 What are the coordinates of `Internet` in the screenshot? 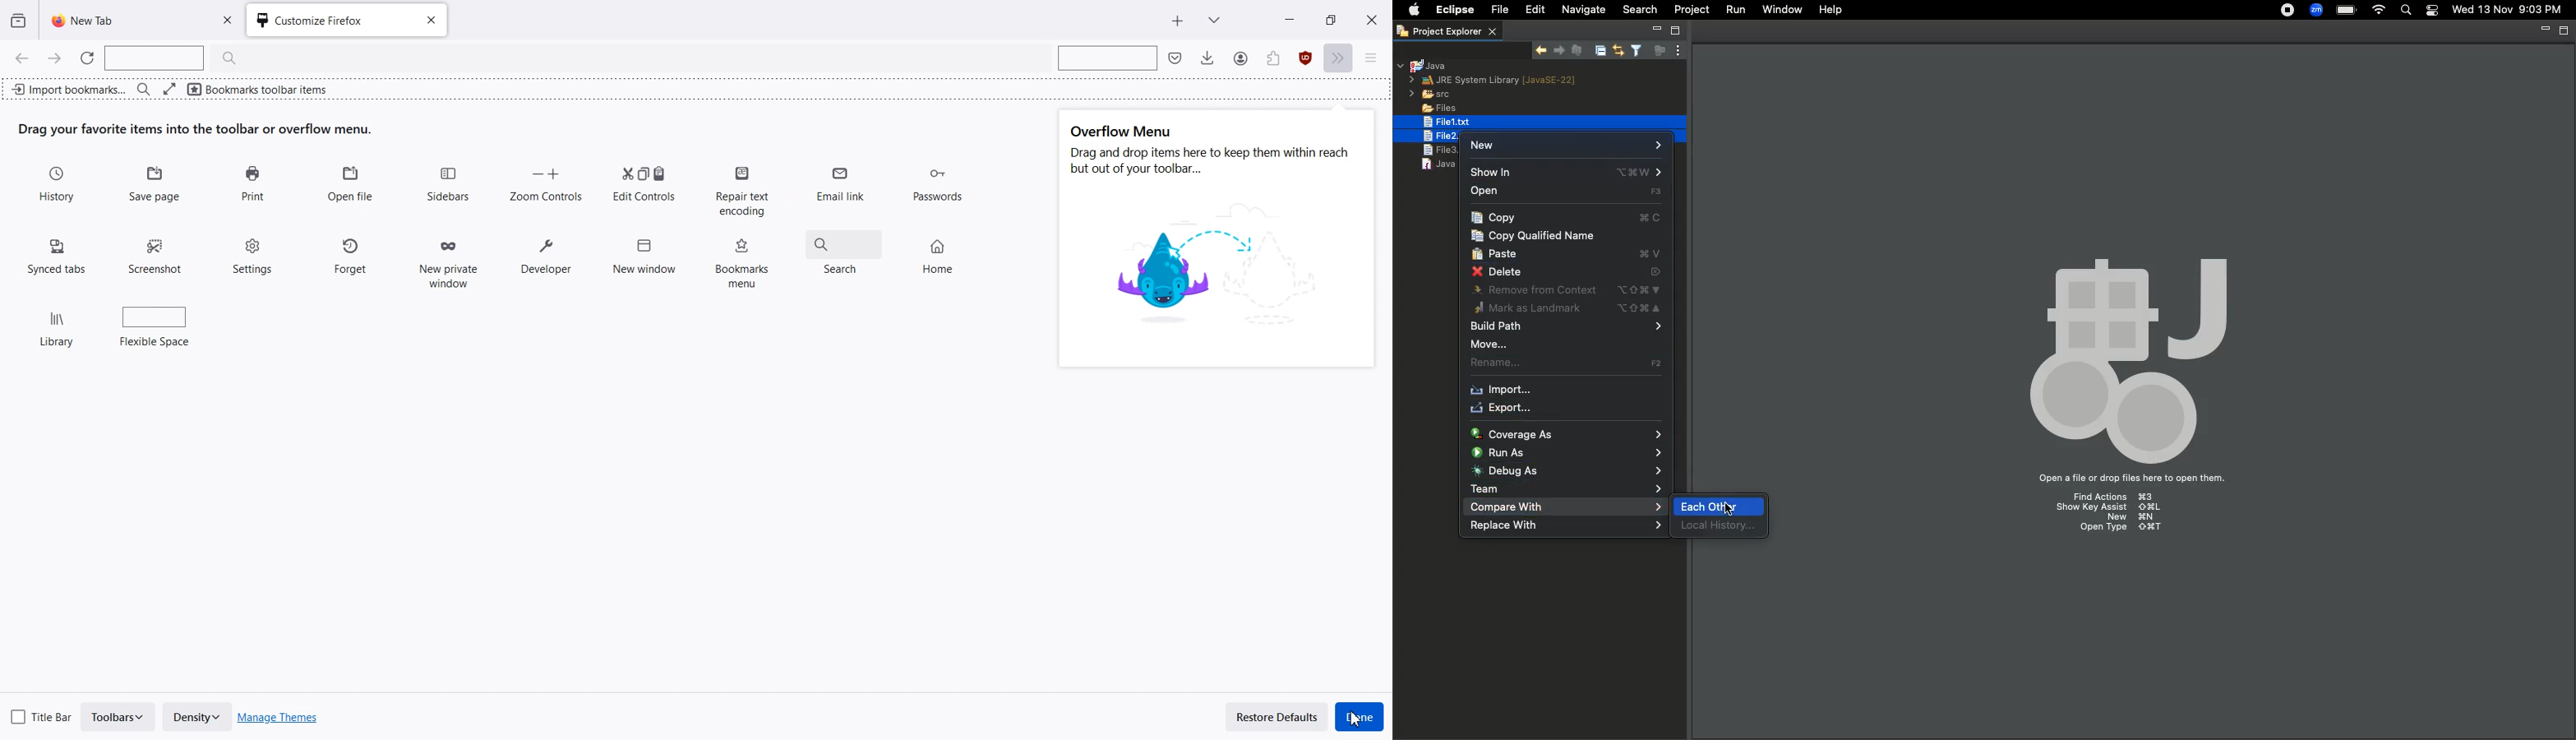 It's located at (2380, 10).